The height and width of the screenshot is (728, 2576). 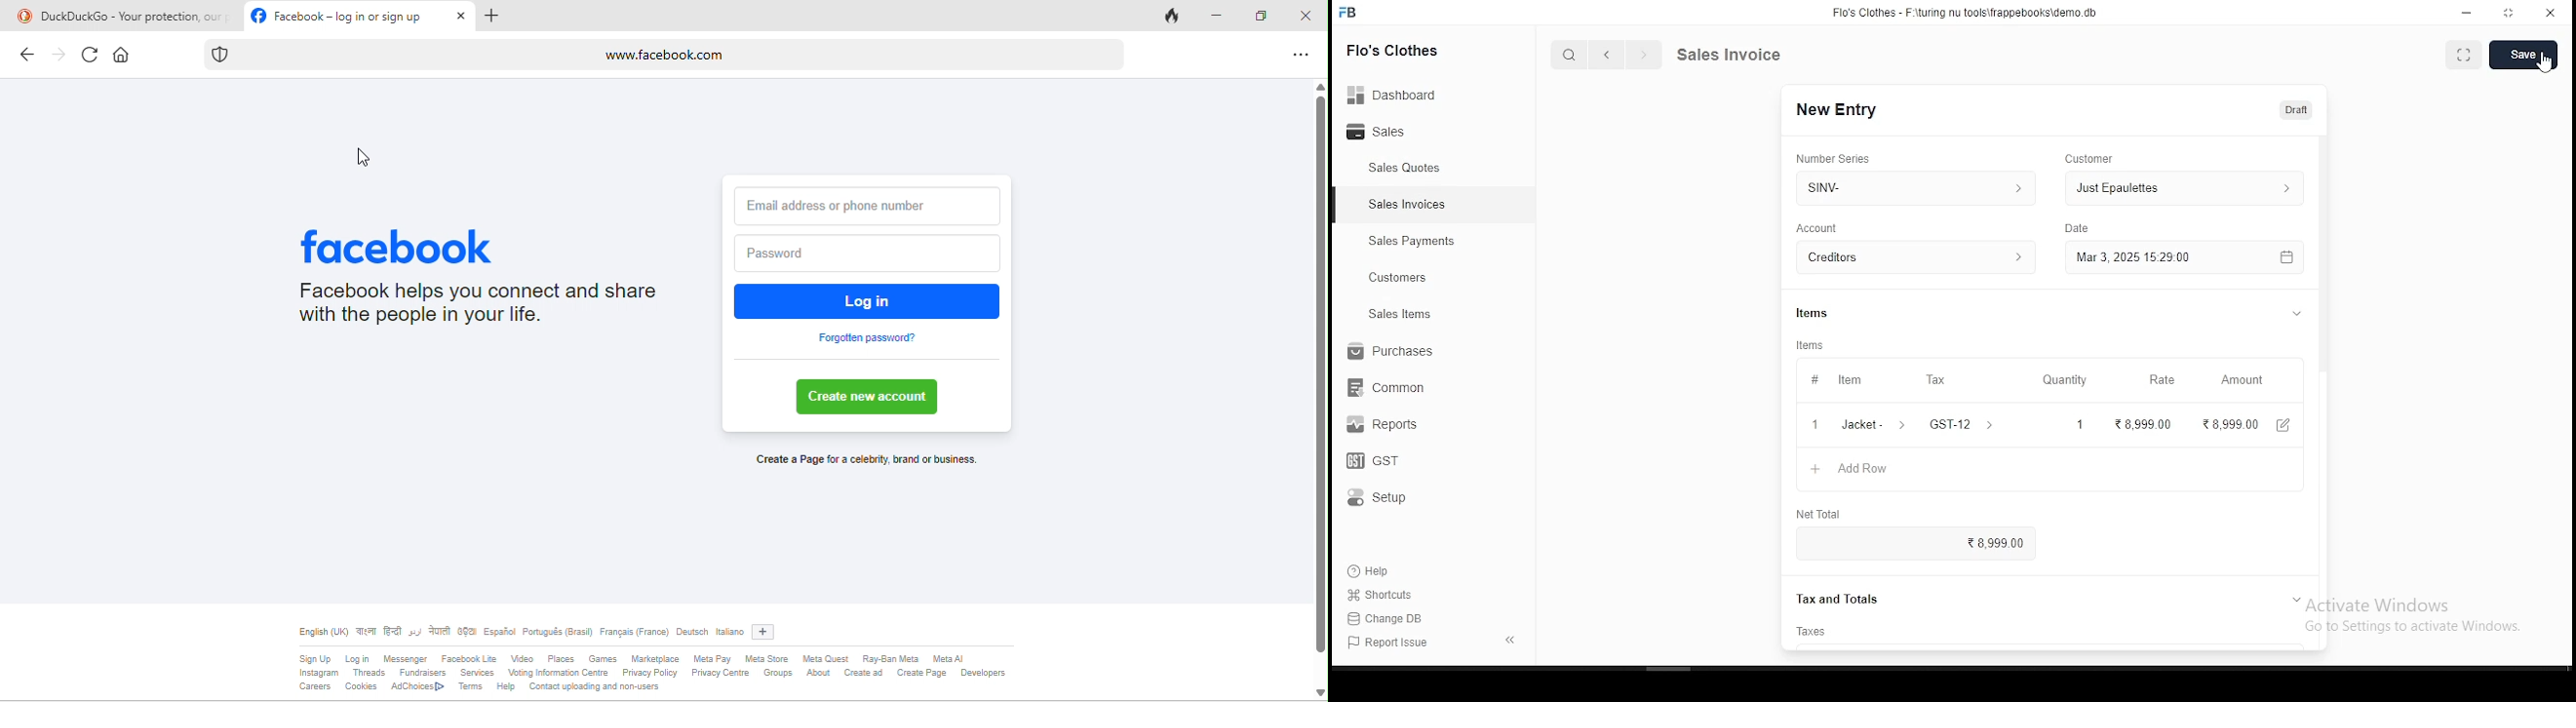 What do you see at coordinates (1917, 255) in the screenshot?
I see `CREditors` at bounding box center [1917, 255].